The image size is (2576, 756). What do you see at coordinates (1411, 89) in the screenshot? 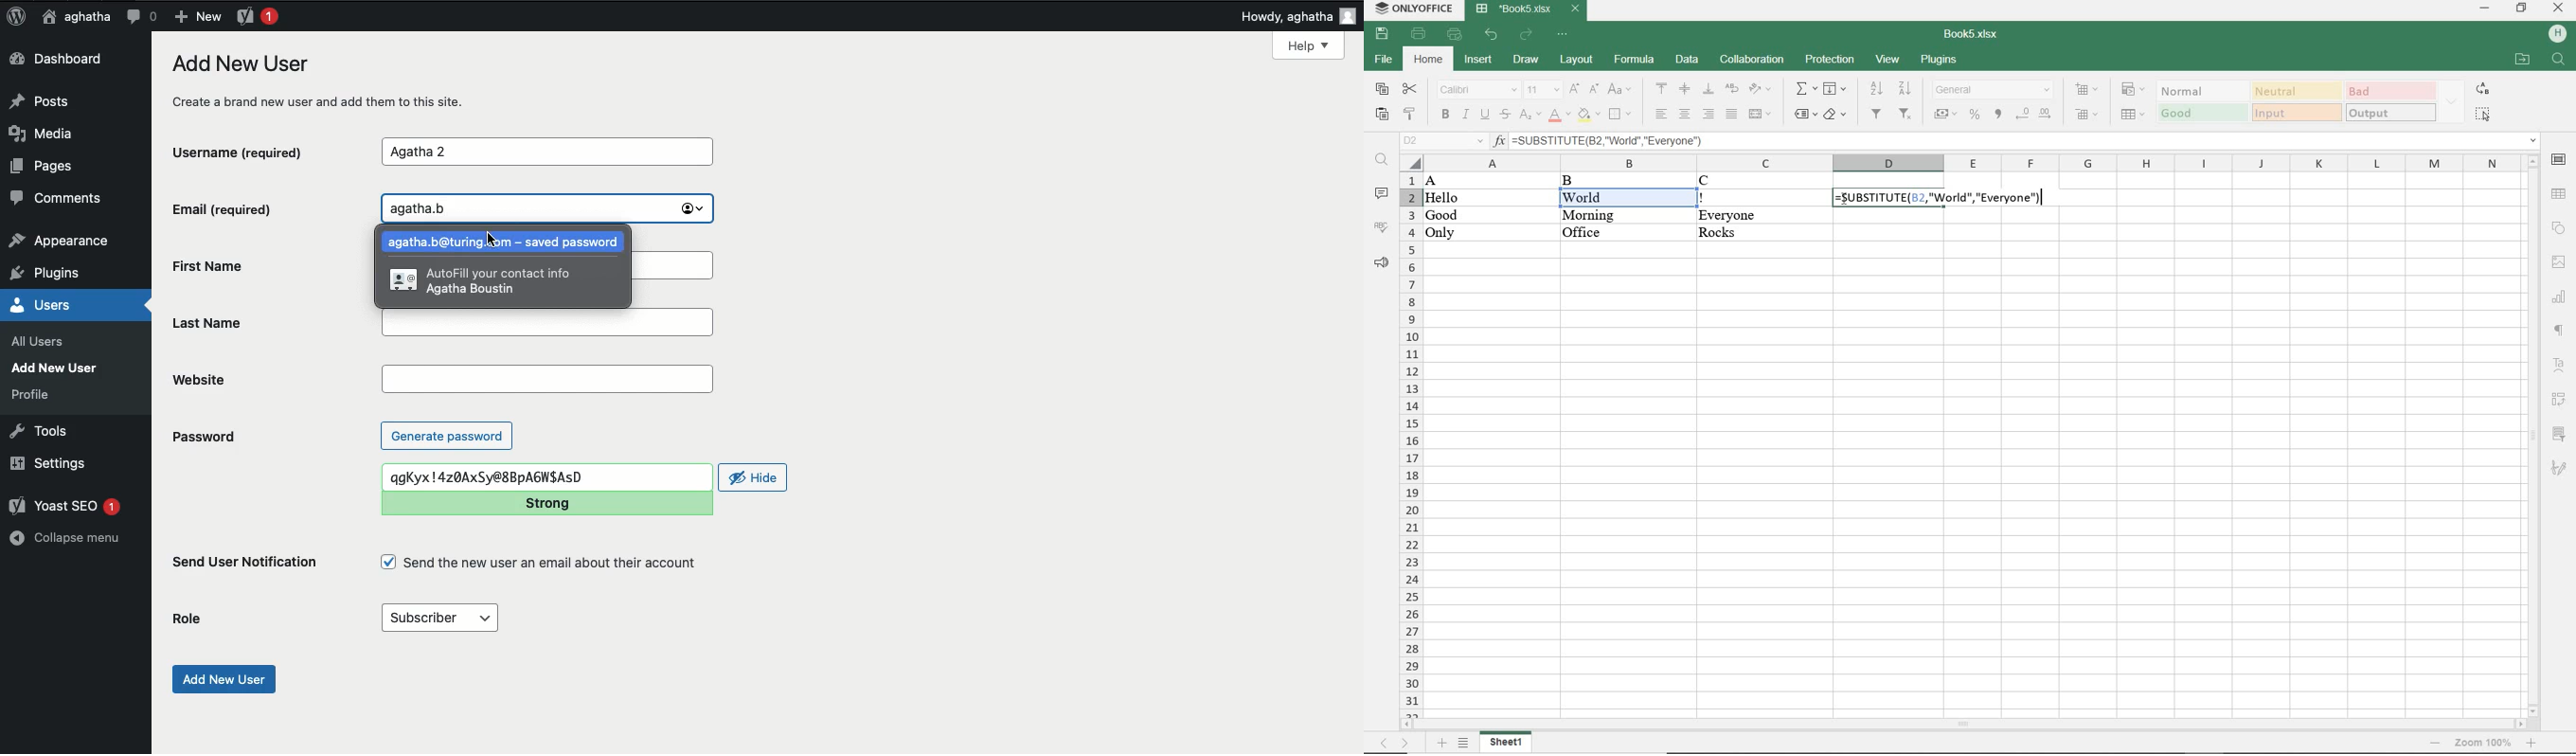
I see `cut` at bounding box center [1411, 89].